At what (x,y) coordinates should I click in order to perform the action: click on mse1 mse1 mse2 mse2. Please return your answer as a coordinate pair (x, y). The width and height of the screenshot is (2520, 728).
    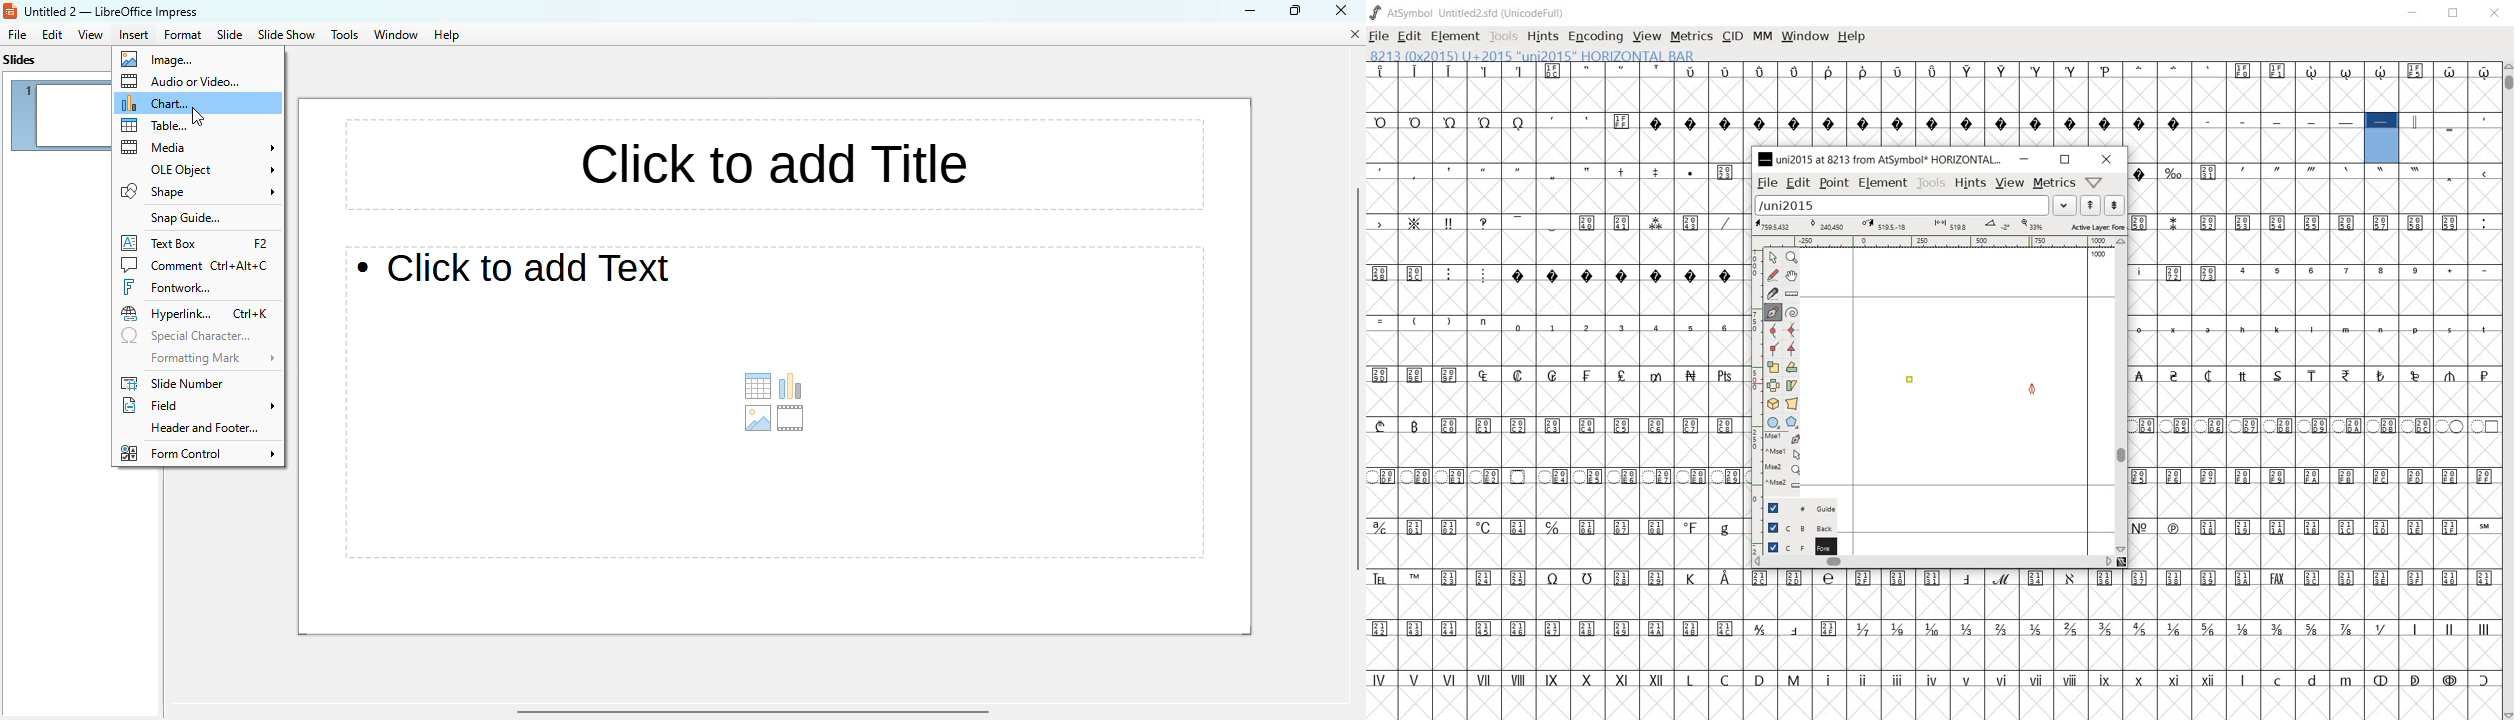
    Looking at the image, I should click on (1775, 463).